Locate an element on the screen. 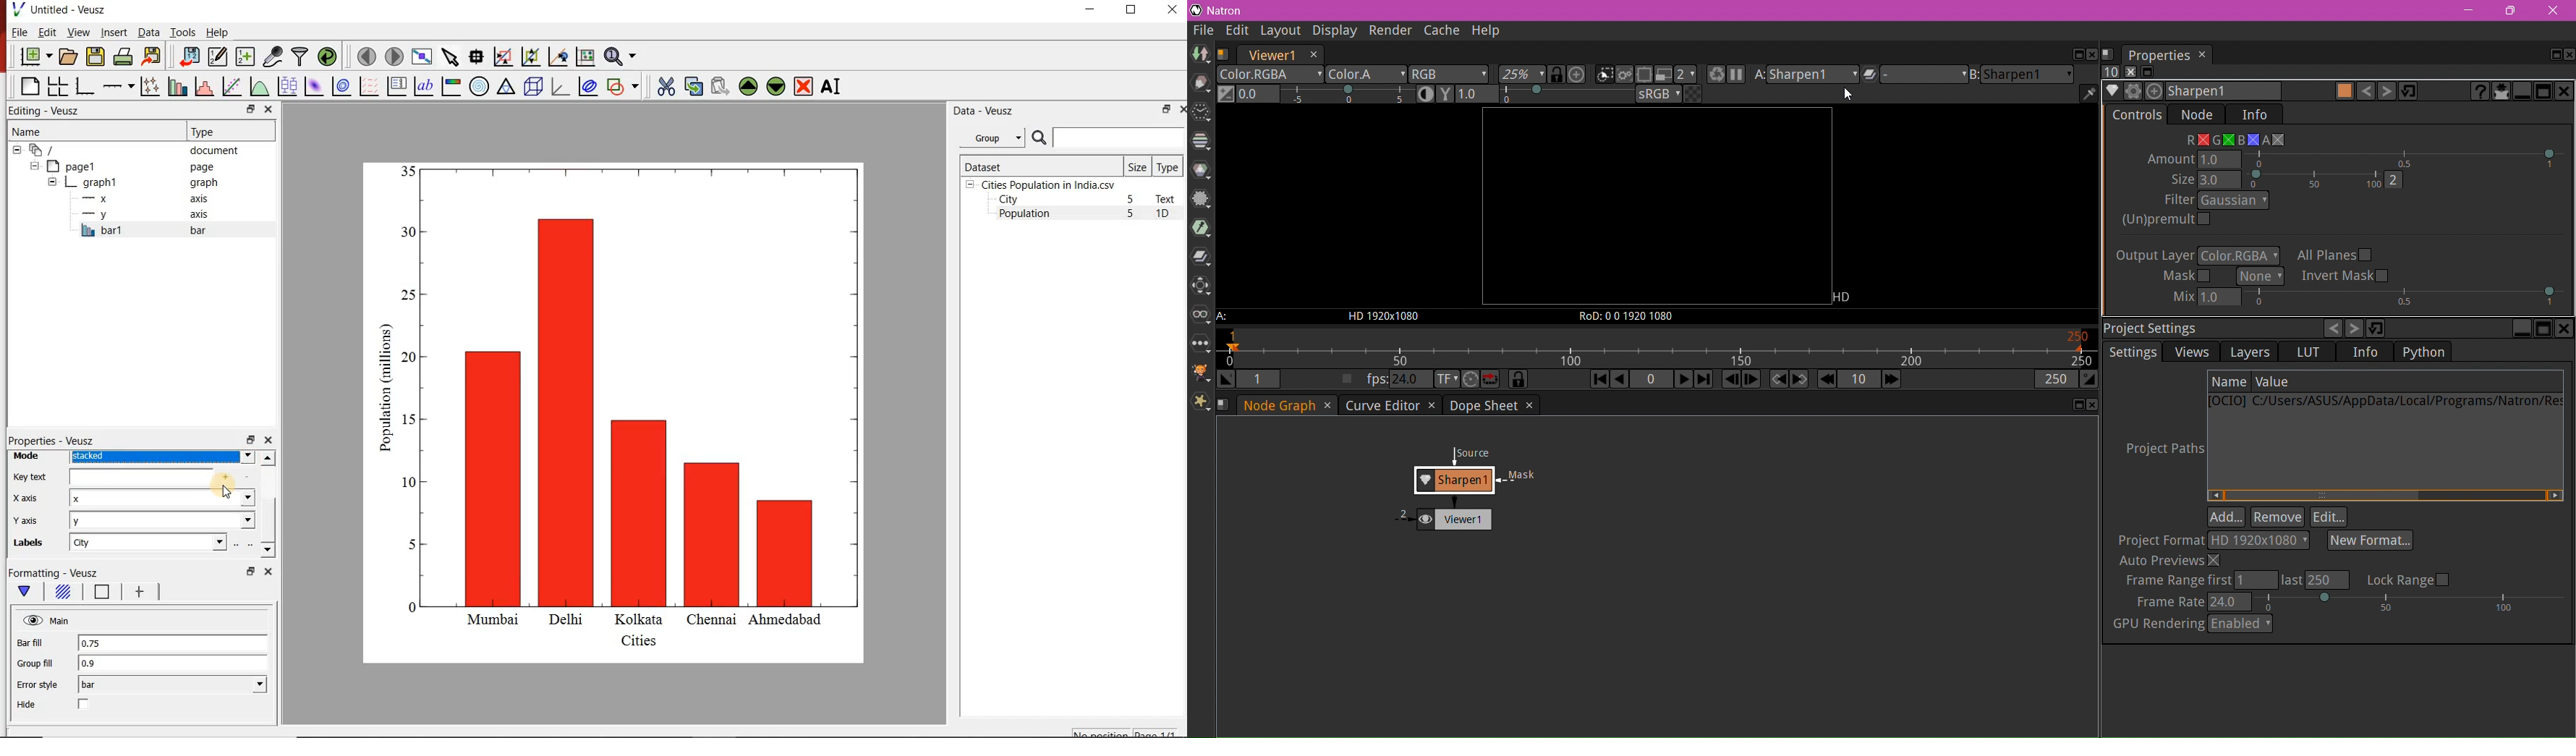 Image resolution: width=2576 pixels, height=756 pixels. Last farme is located at coordinates (1703, 380).